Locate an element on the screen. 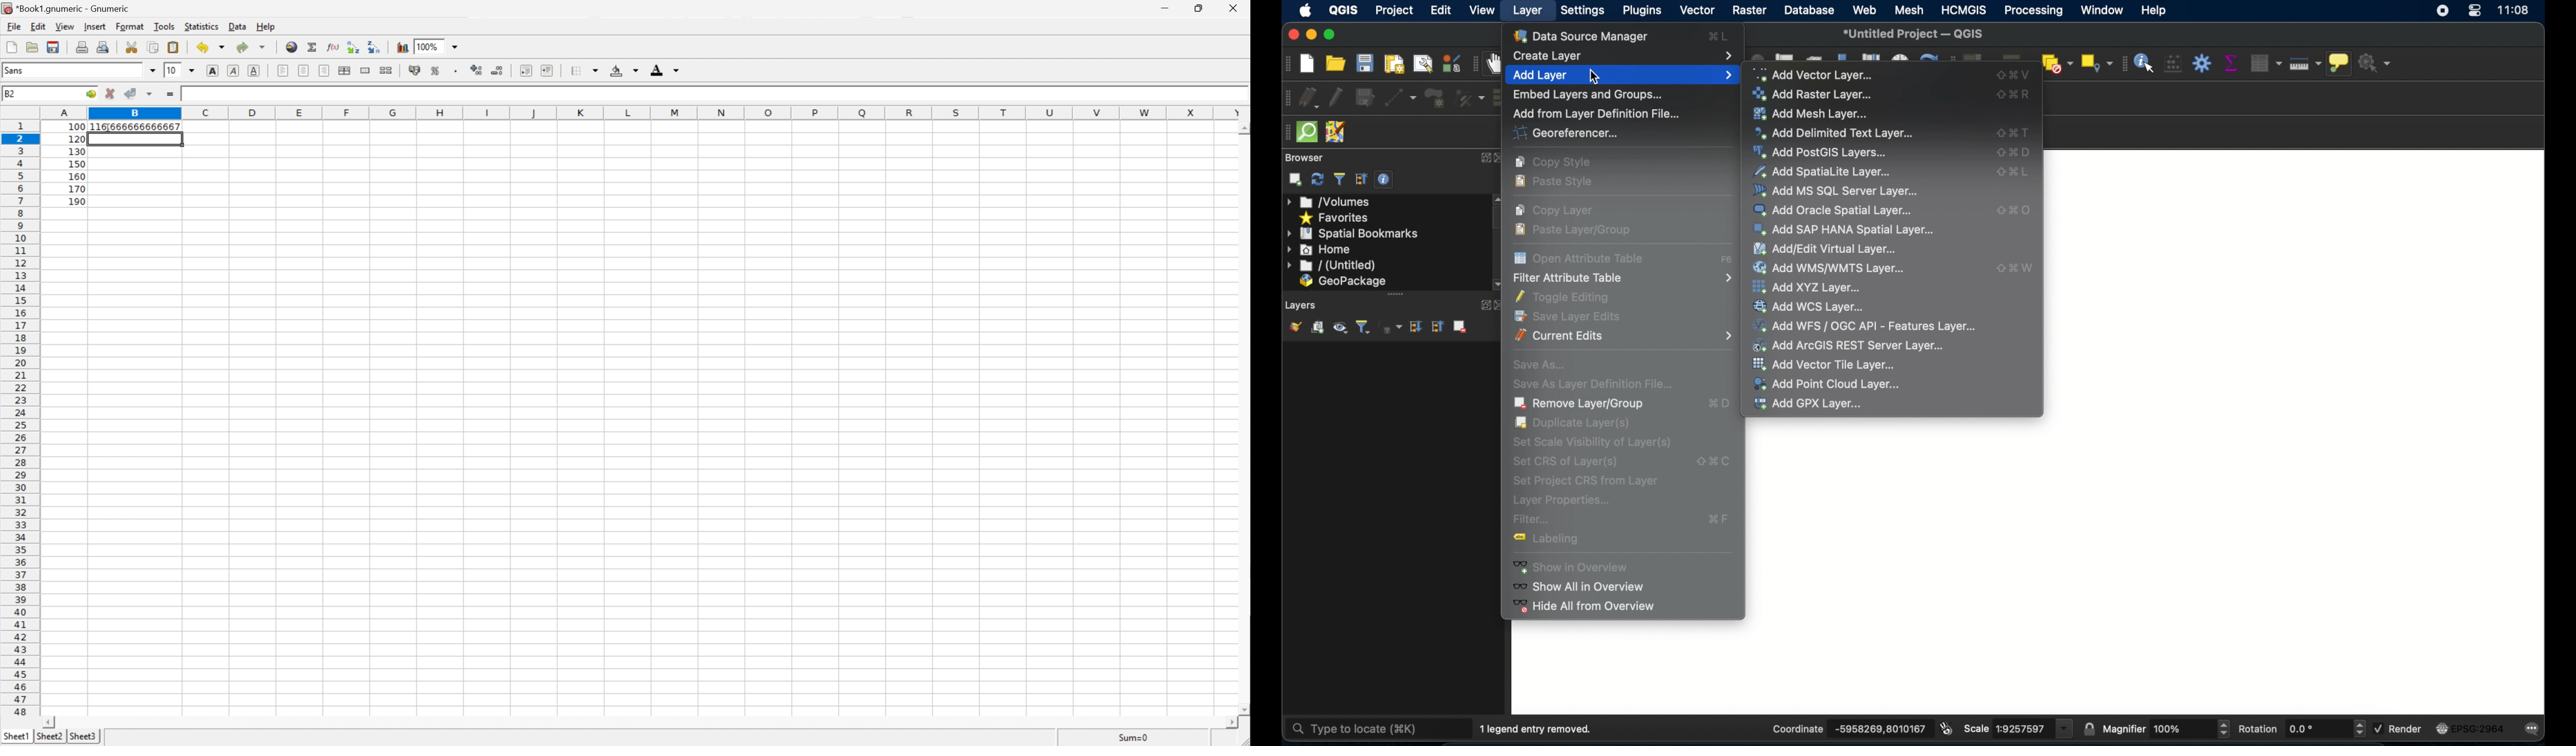 The height and width of the screenshot is (756, 2576). Enter formula is located at coordinates (172, 93).